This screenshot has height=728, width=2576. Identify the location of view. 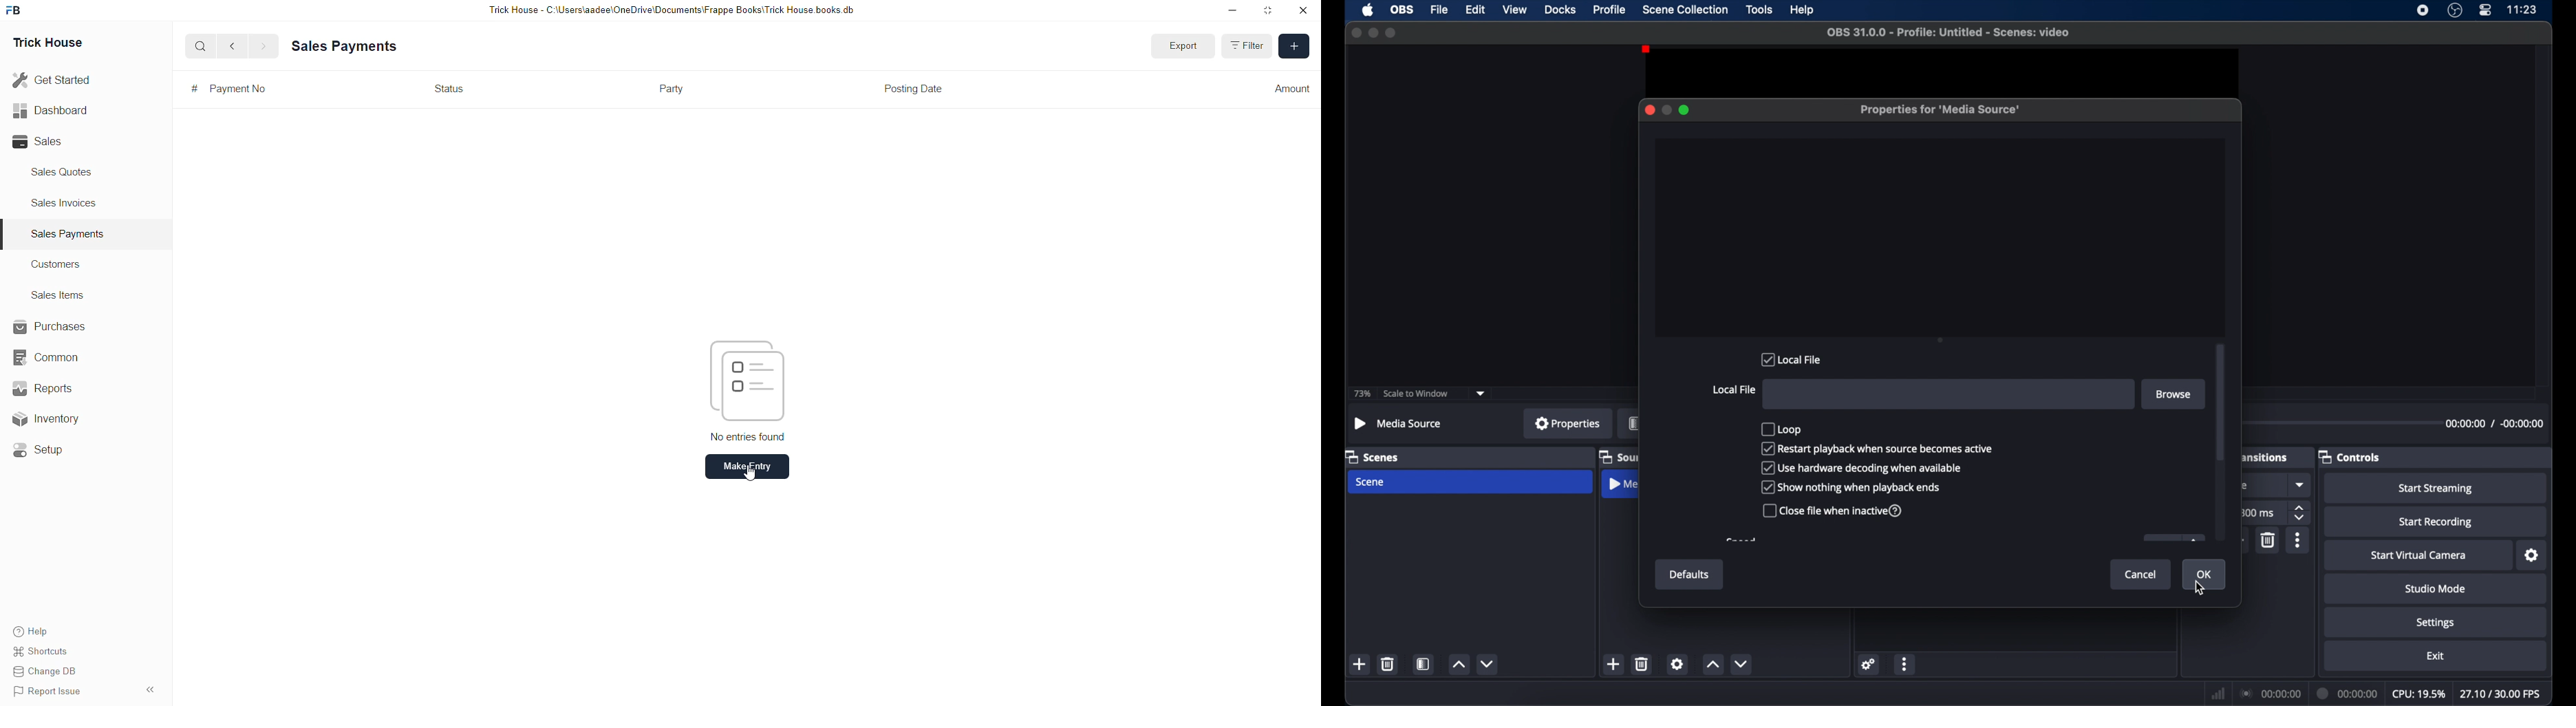
(1515, 9).